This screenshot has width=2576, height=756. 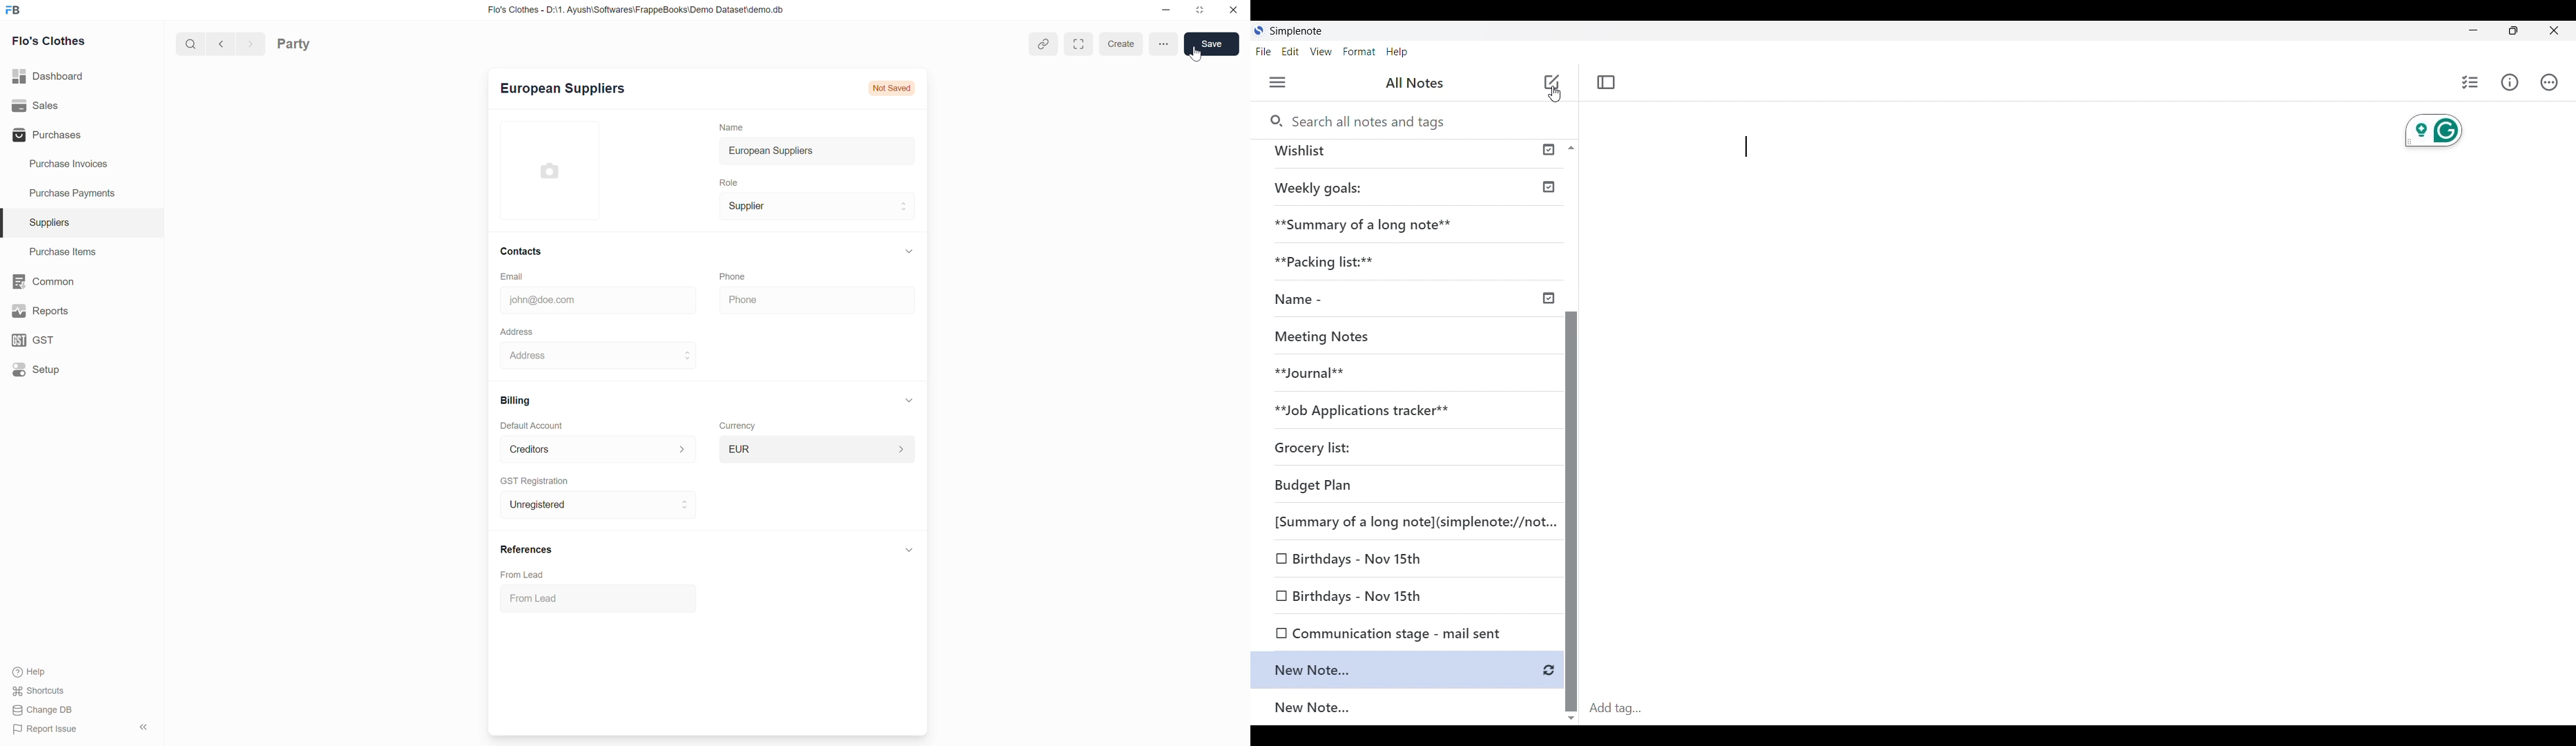 I want to click on report issue, so click(x=45, y=729).